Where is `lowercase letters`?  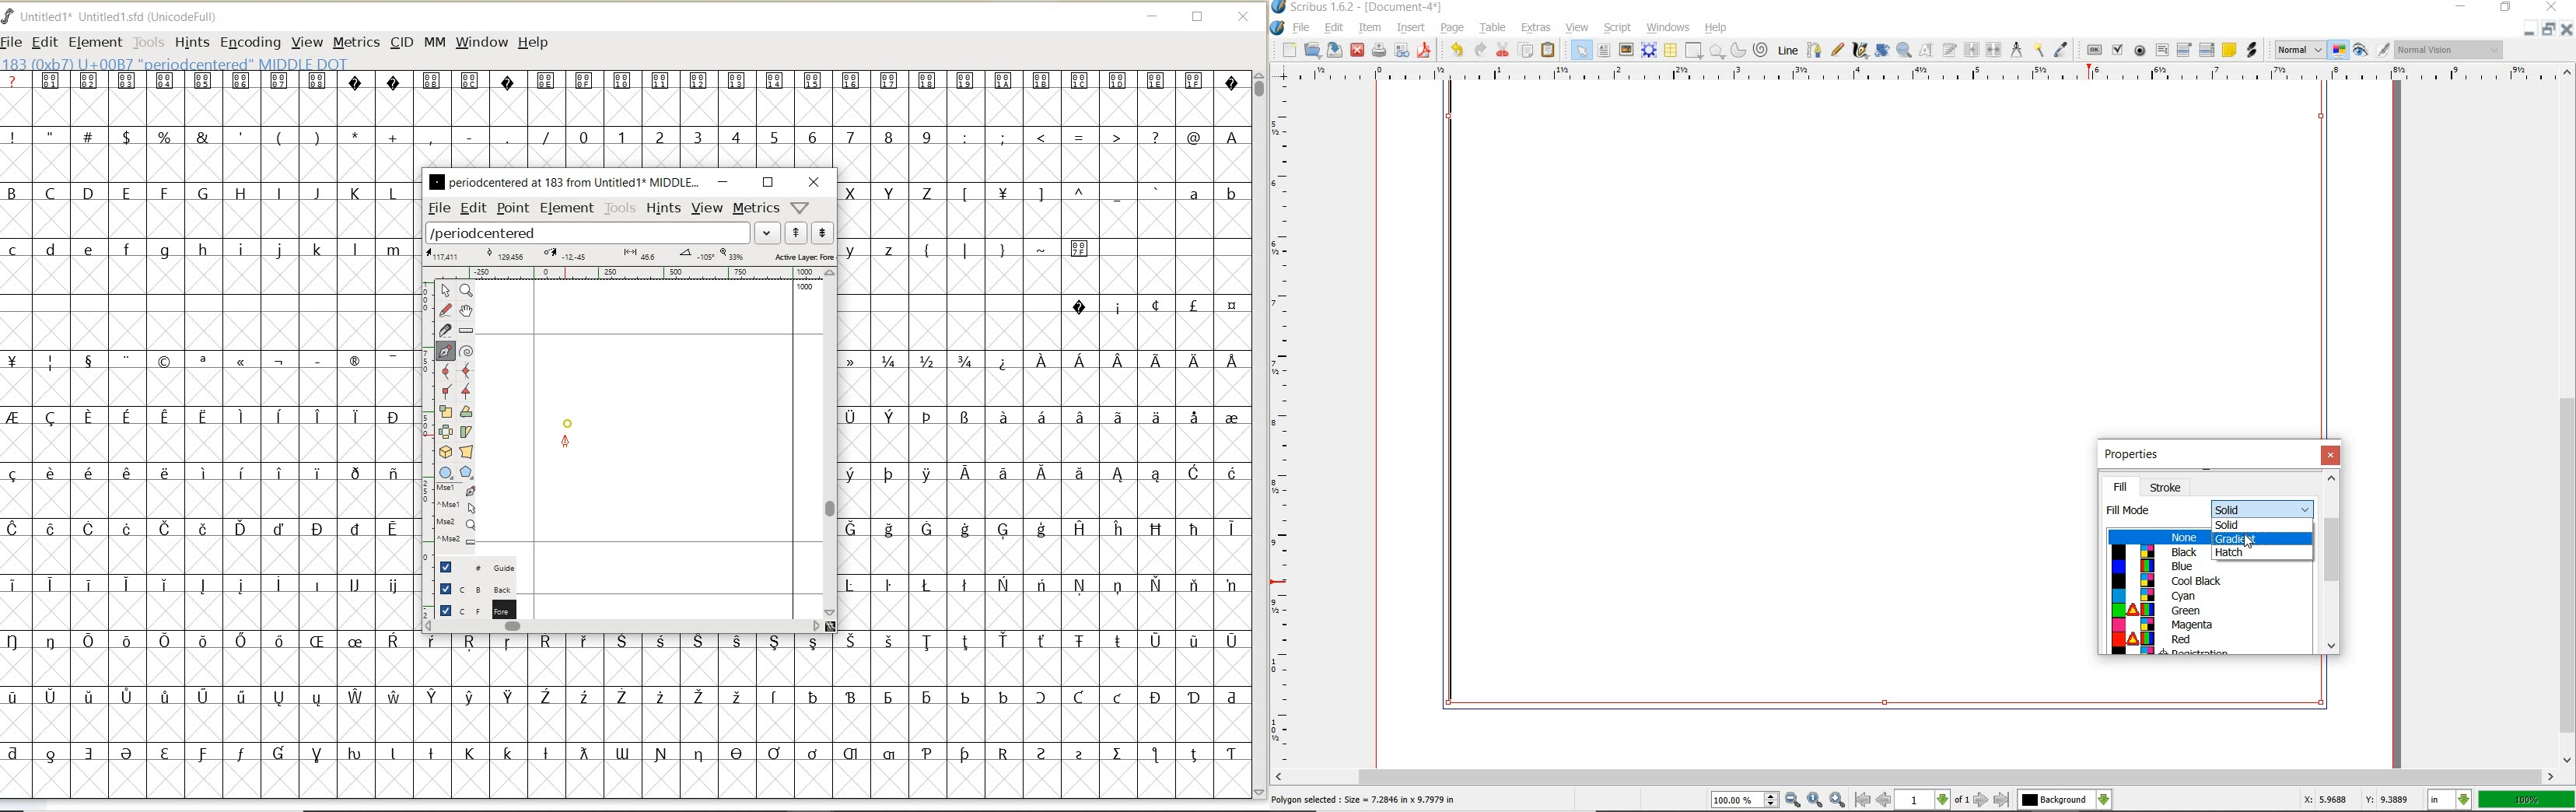
lowercase letters is located at coordinates (207, 250).